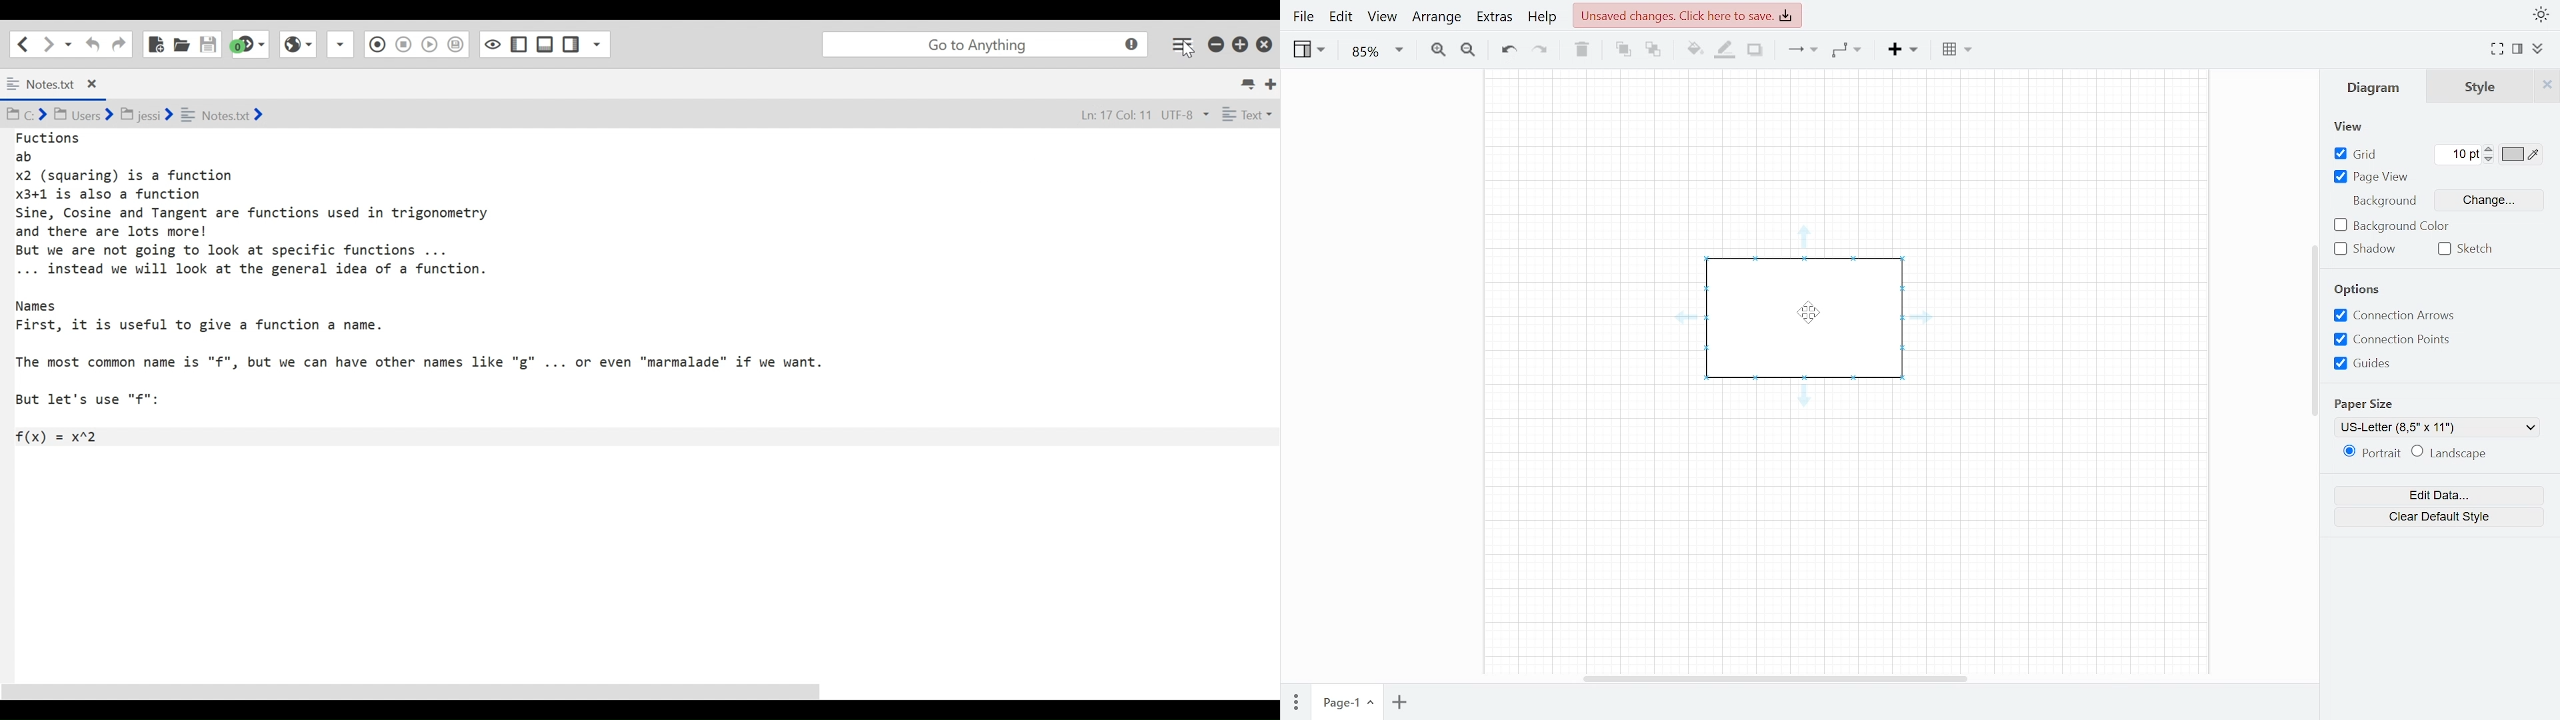  I want to click on Help, so click(1542, 18).